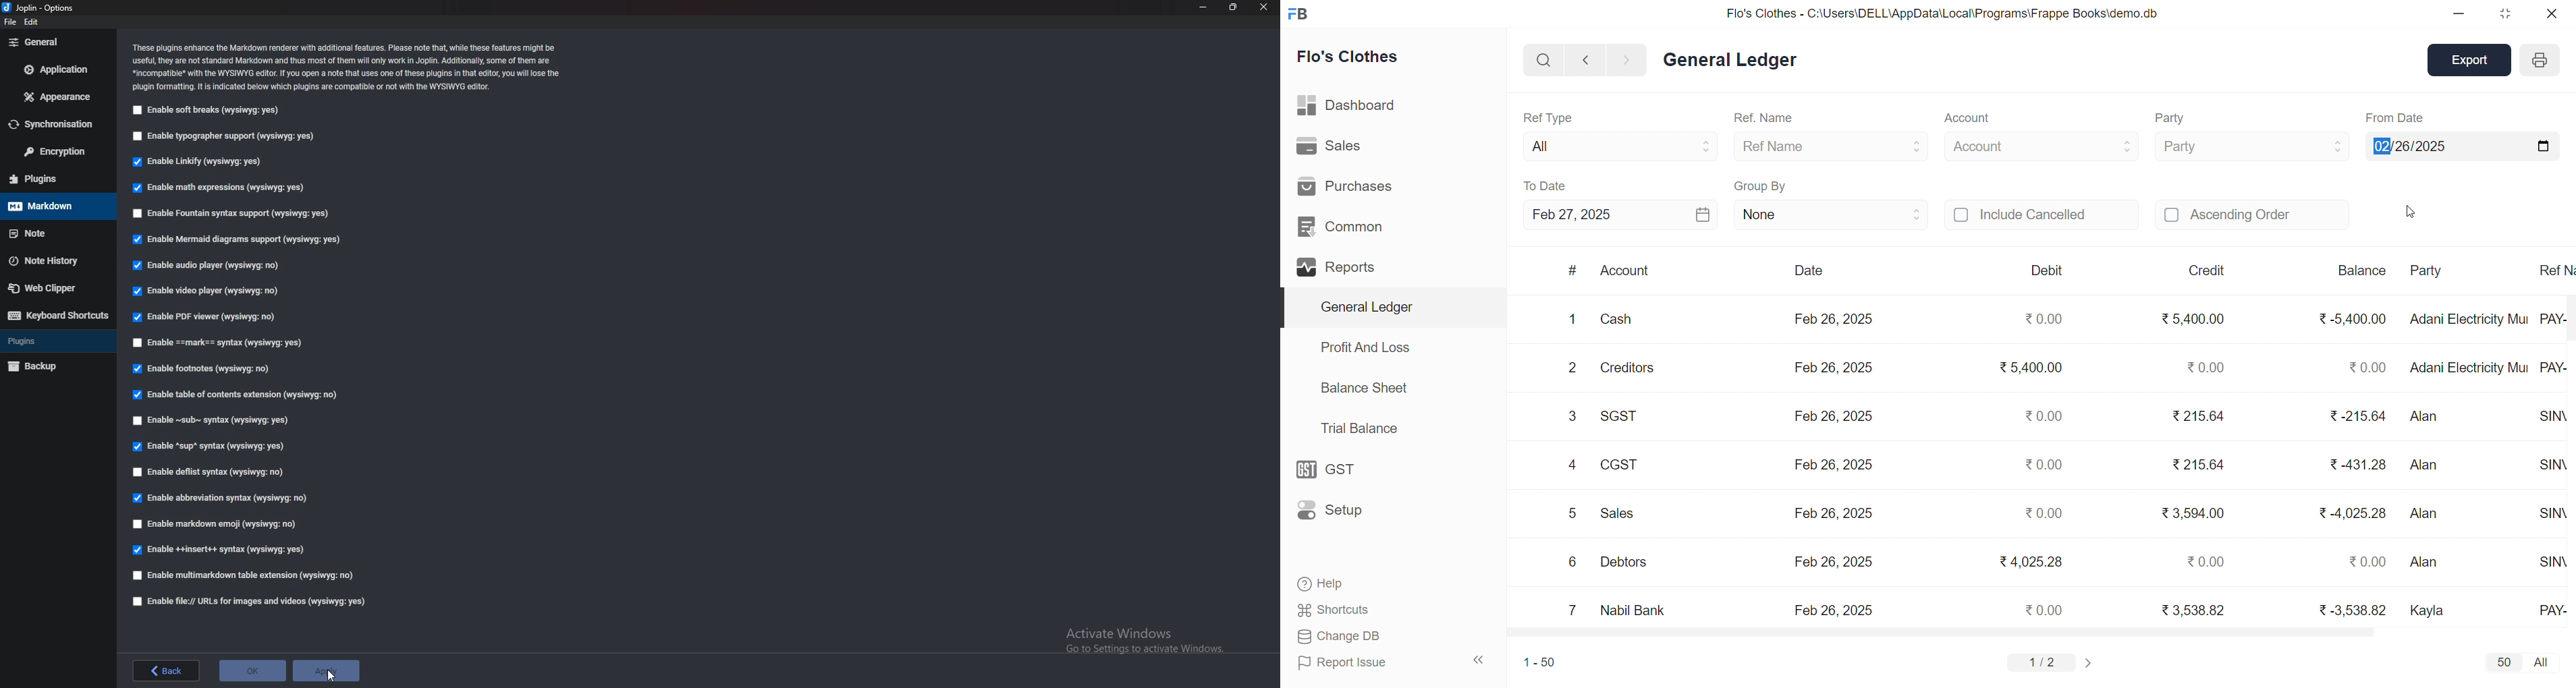 The width and height of the screenshot is (2576, 700). I want to click on plugins, so click(58, 341).